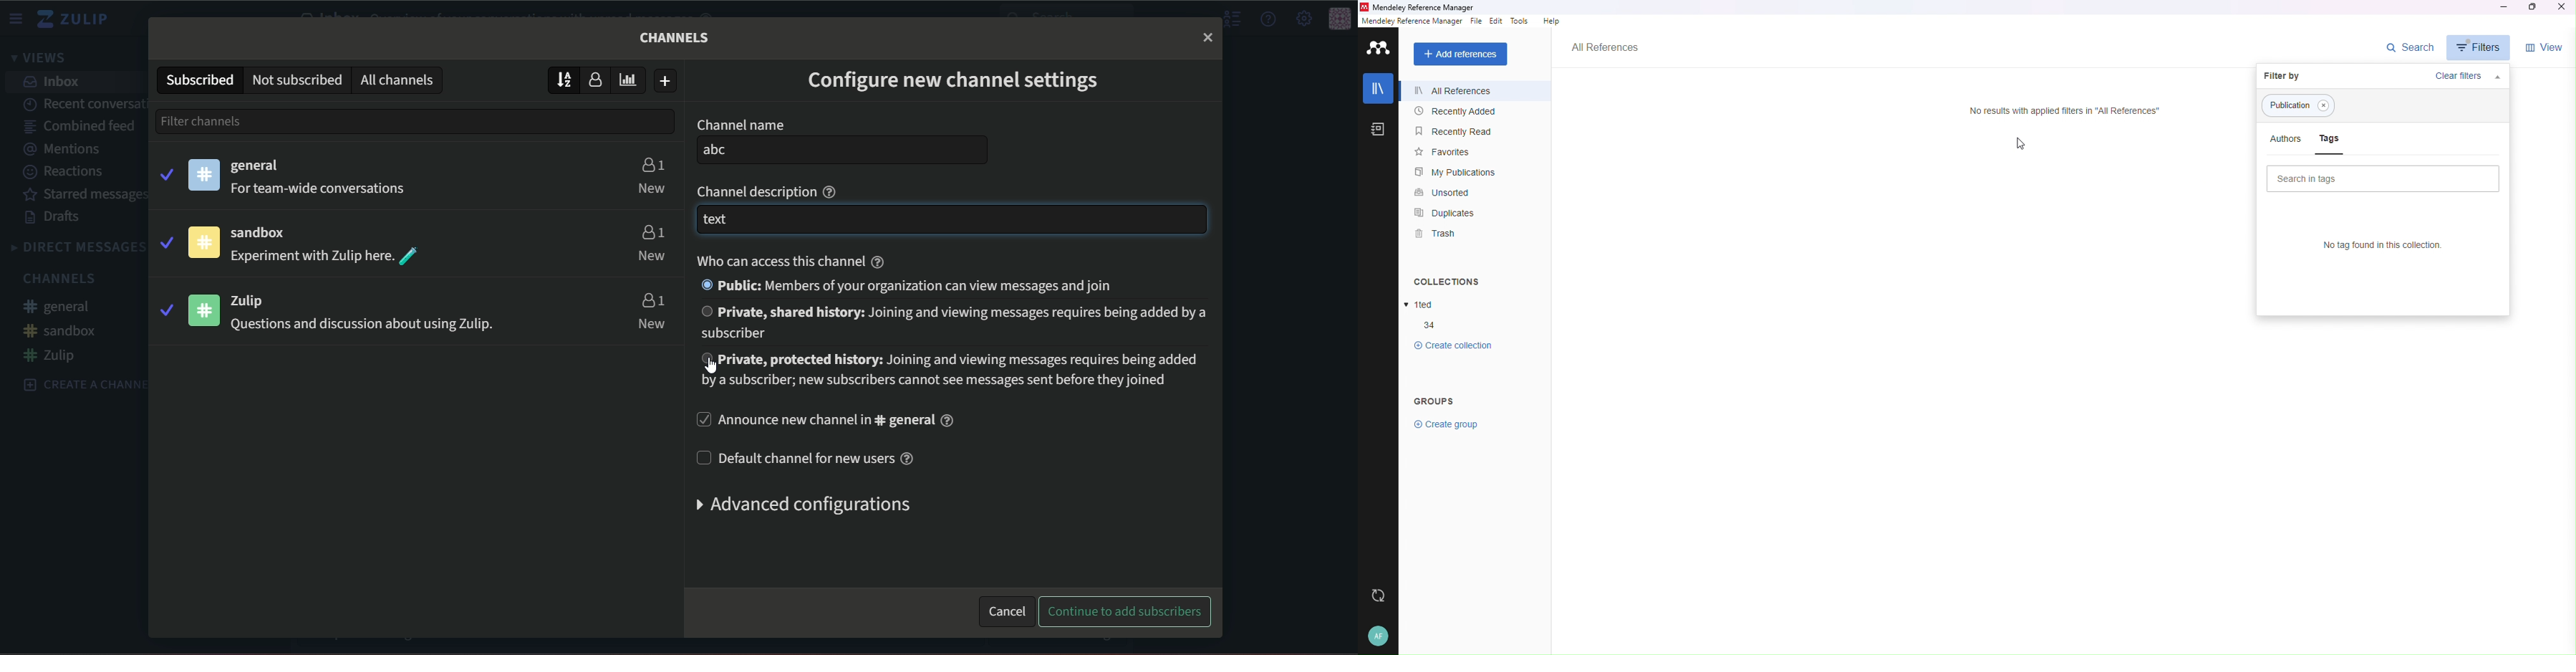  I want to click on Search, so click(2411, 47).